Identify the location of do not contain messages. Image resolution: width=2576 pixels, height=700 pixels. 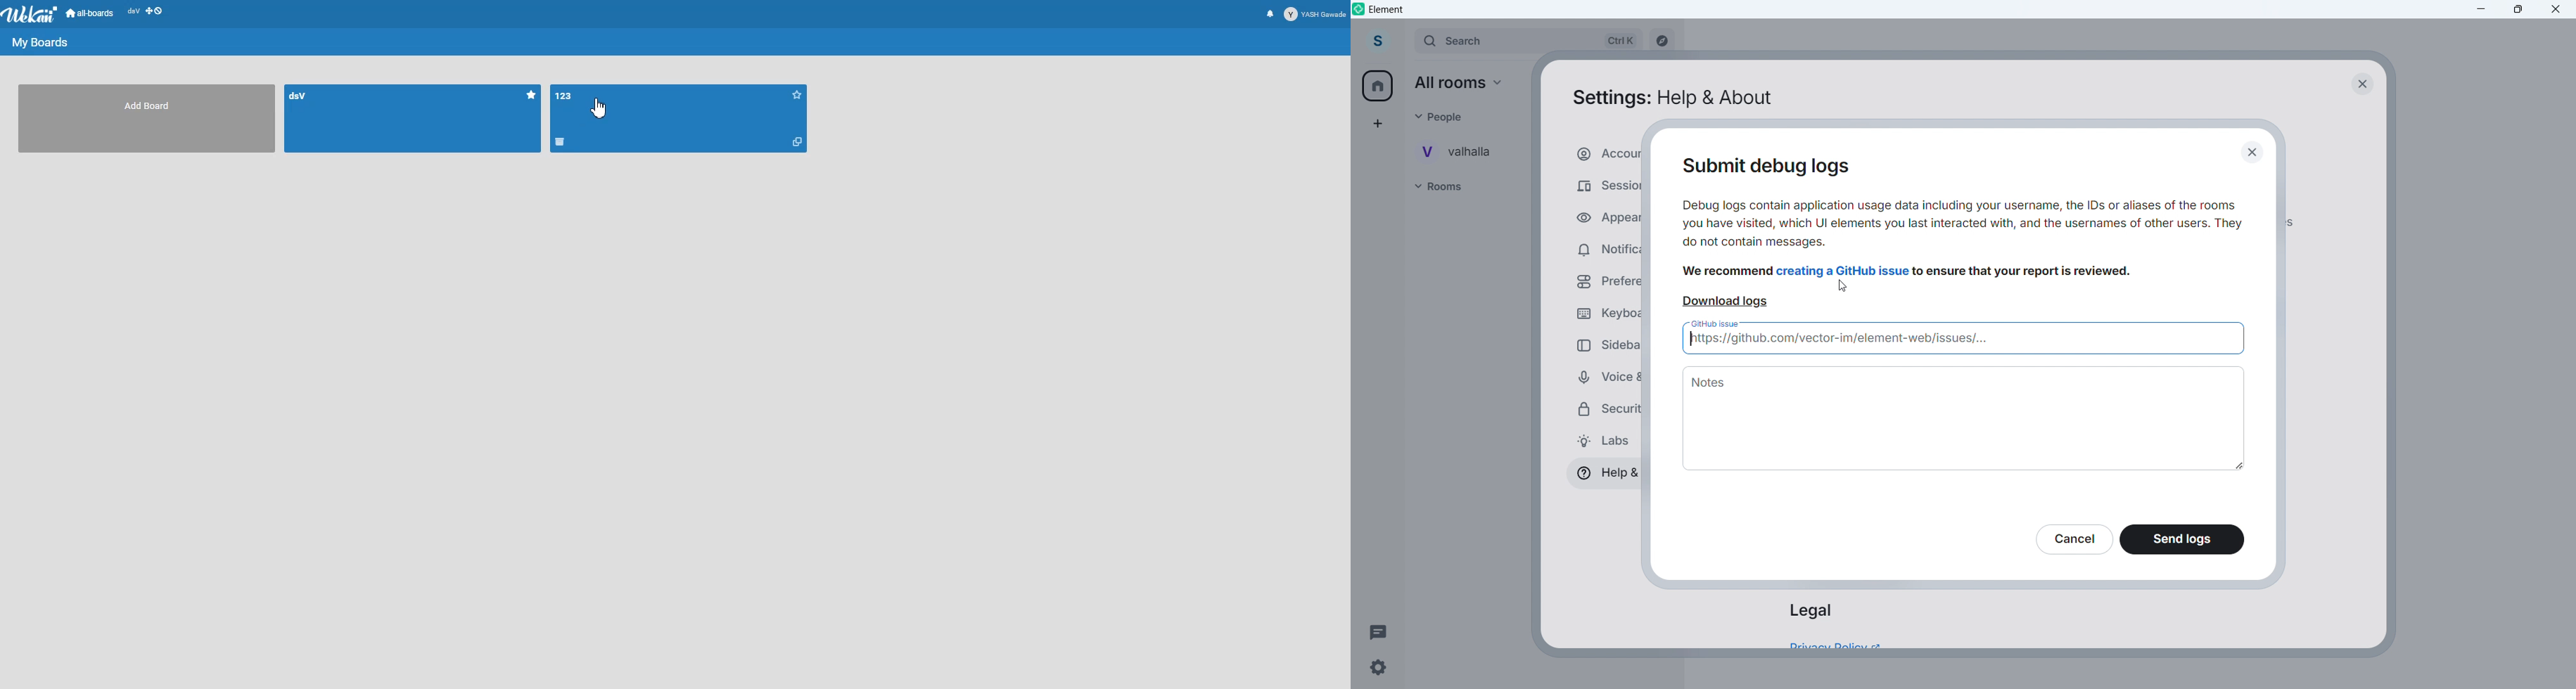
(1756, 242).